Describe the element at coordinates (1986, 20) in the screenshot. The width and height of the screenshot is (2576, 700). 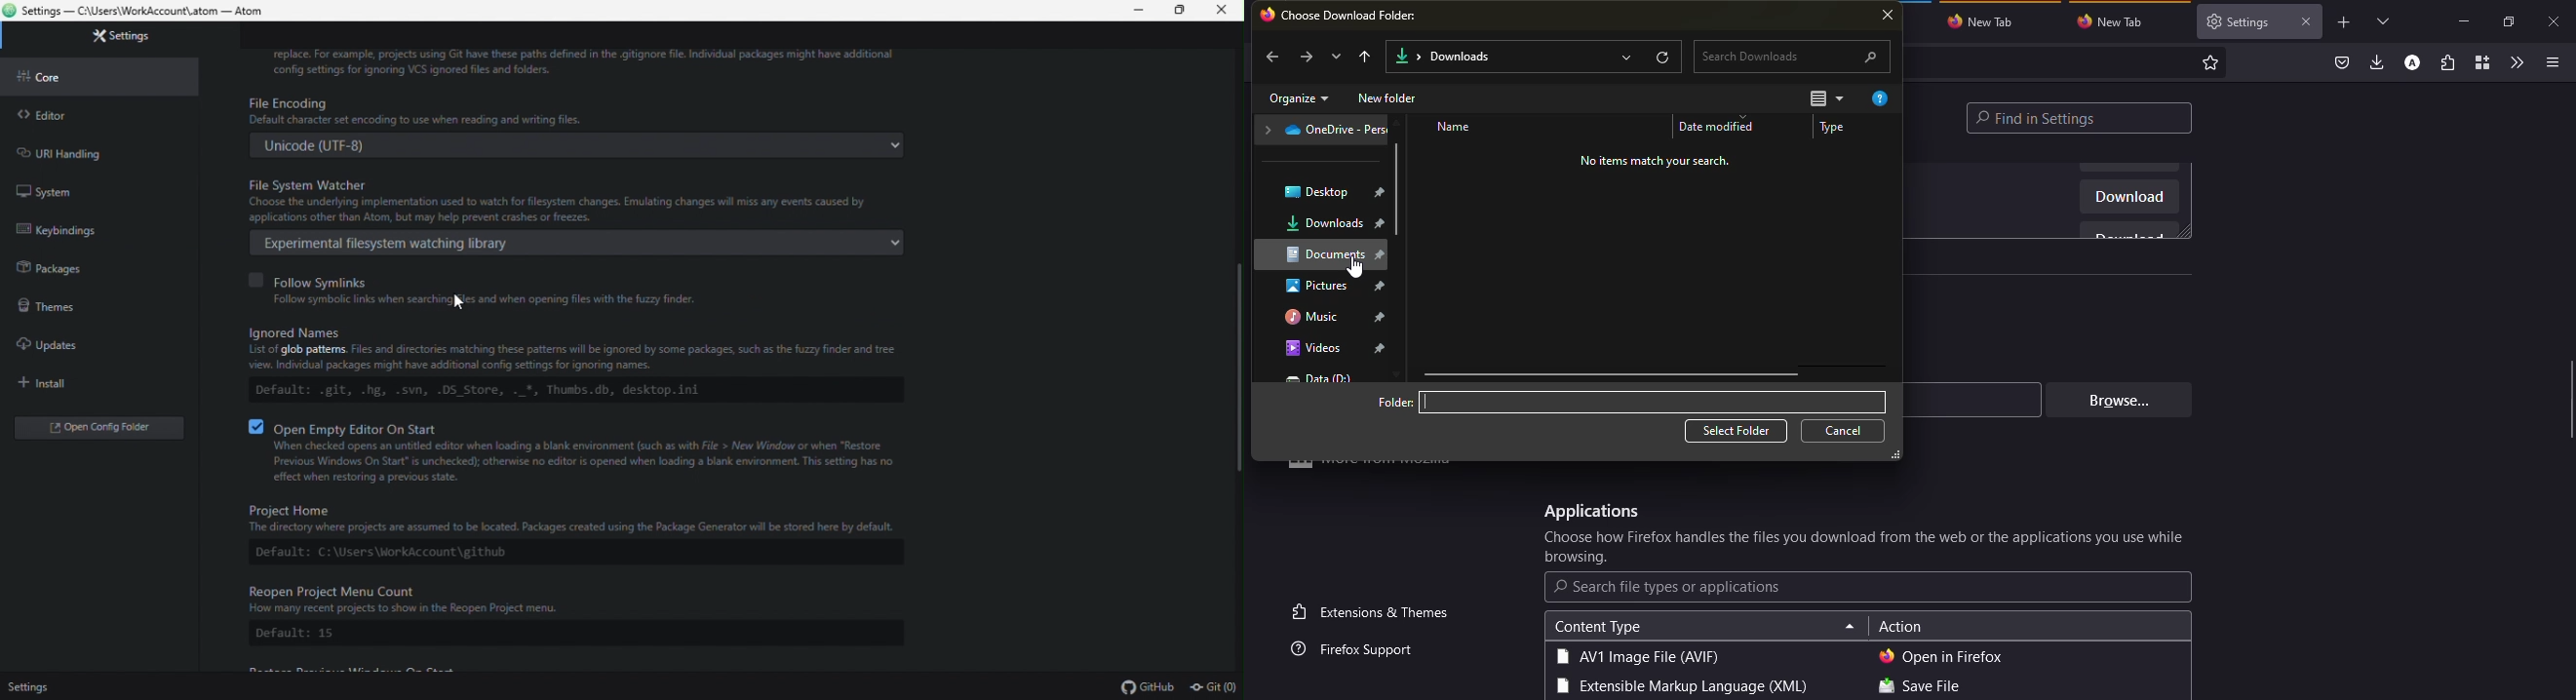
I see `tab` at that location.